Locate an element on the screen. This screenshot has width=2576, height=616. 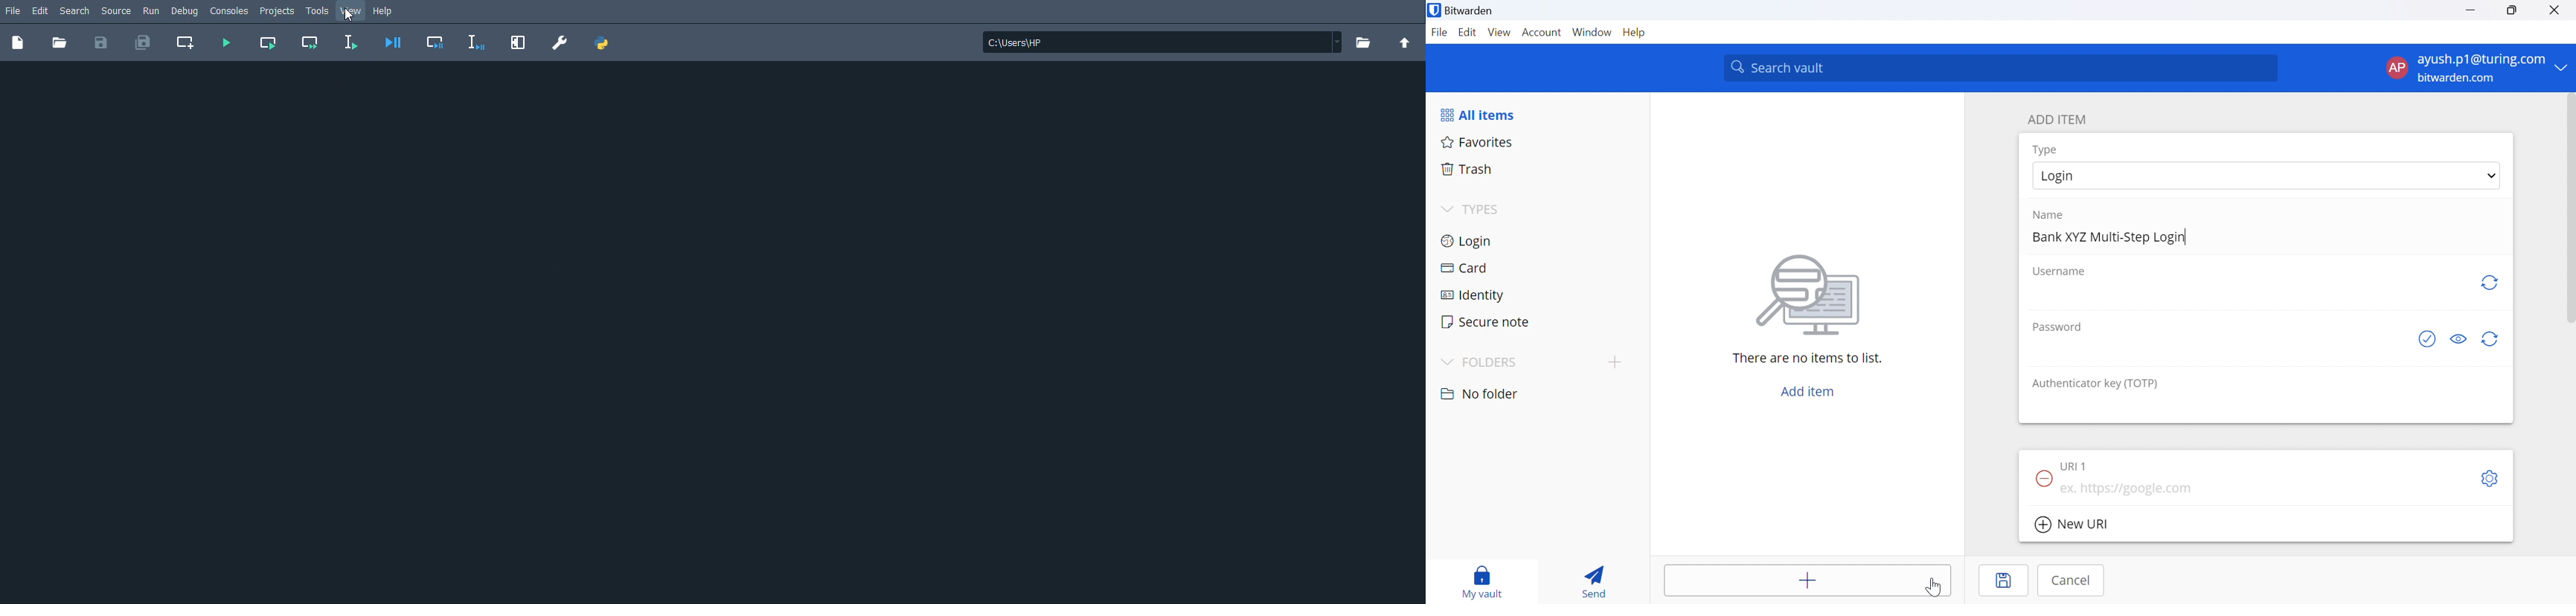
Trash is located at coordinates (1467, 168).